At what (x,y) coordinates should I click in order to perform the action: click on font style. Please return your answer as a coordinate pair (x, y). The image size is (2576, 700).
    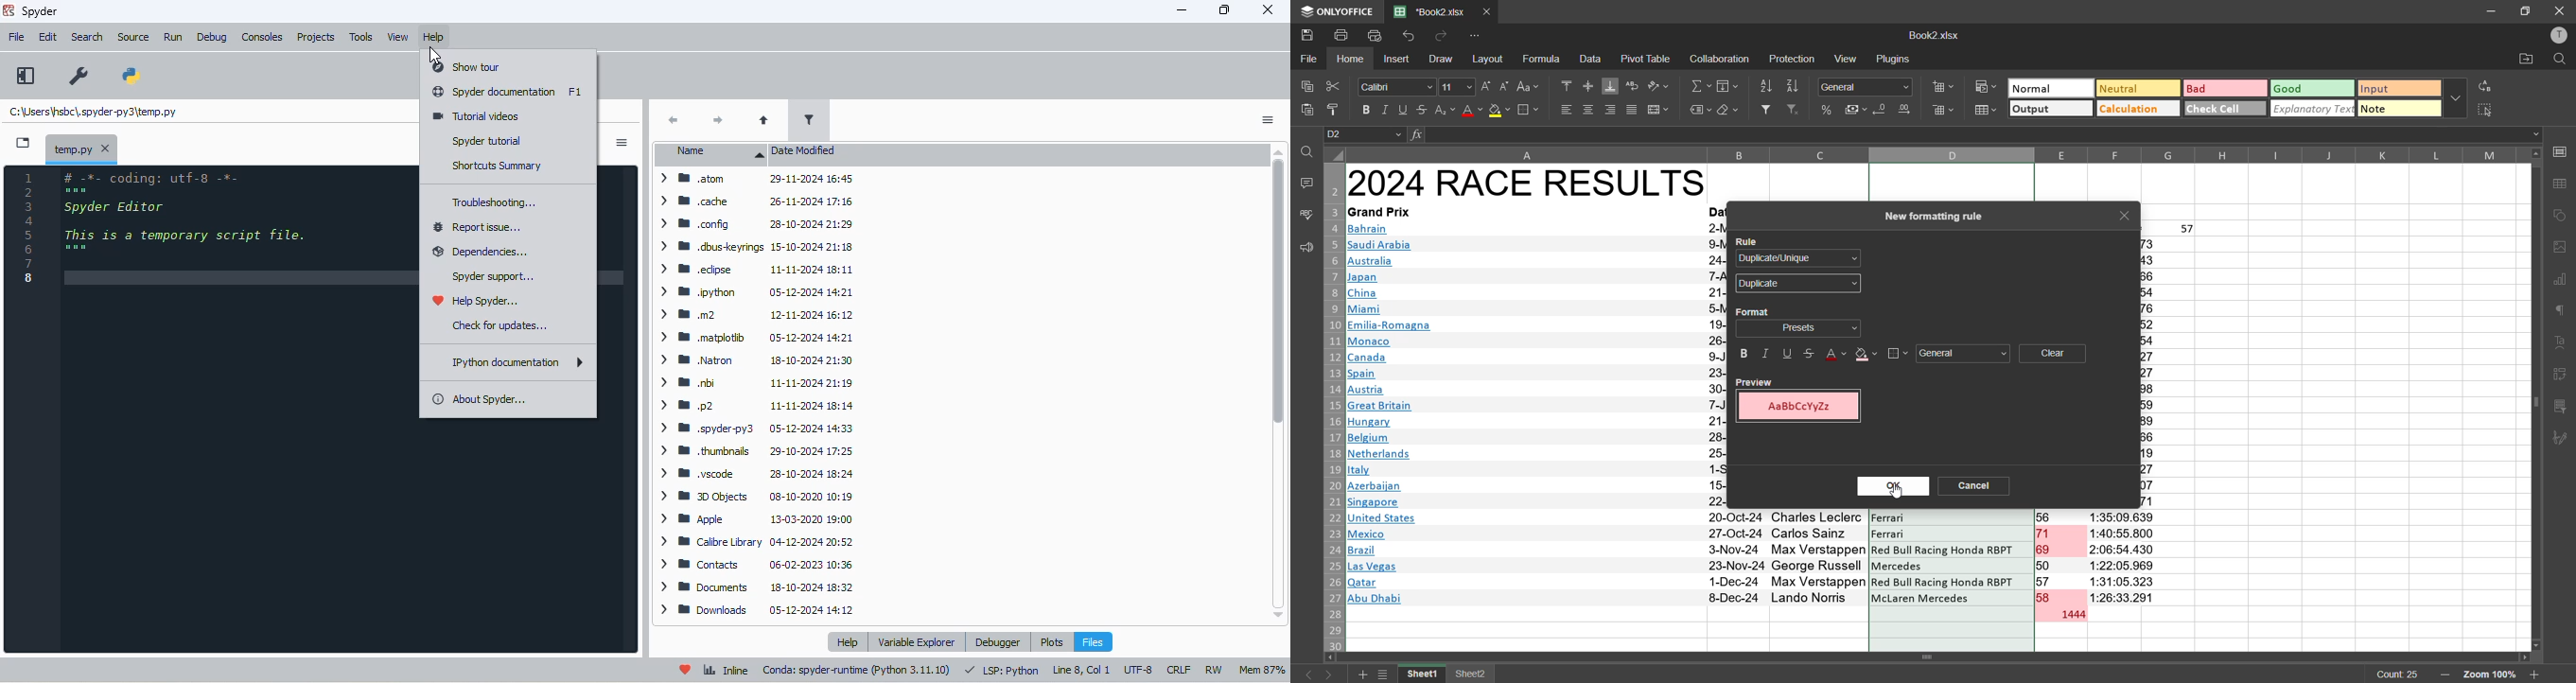
    Looking at the image, I should click on (1398, 87).